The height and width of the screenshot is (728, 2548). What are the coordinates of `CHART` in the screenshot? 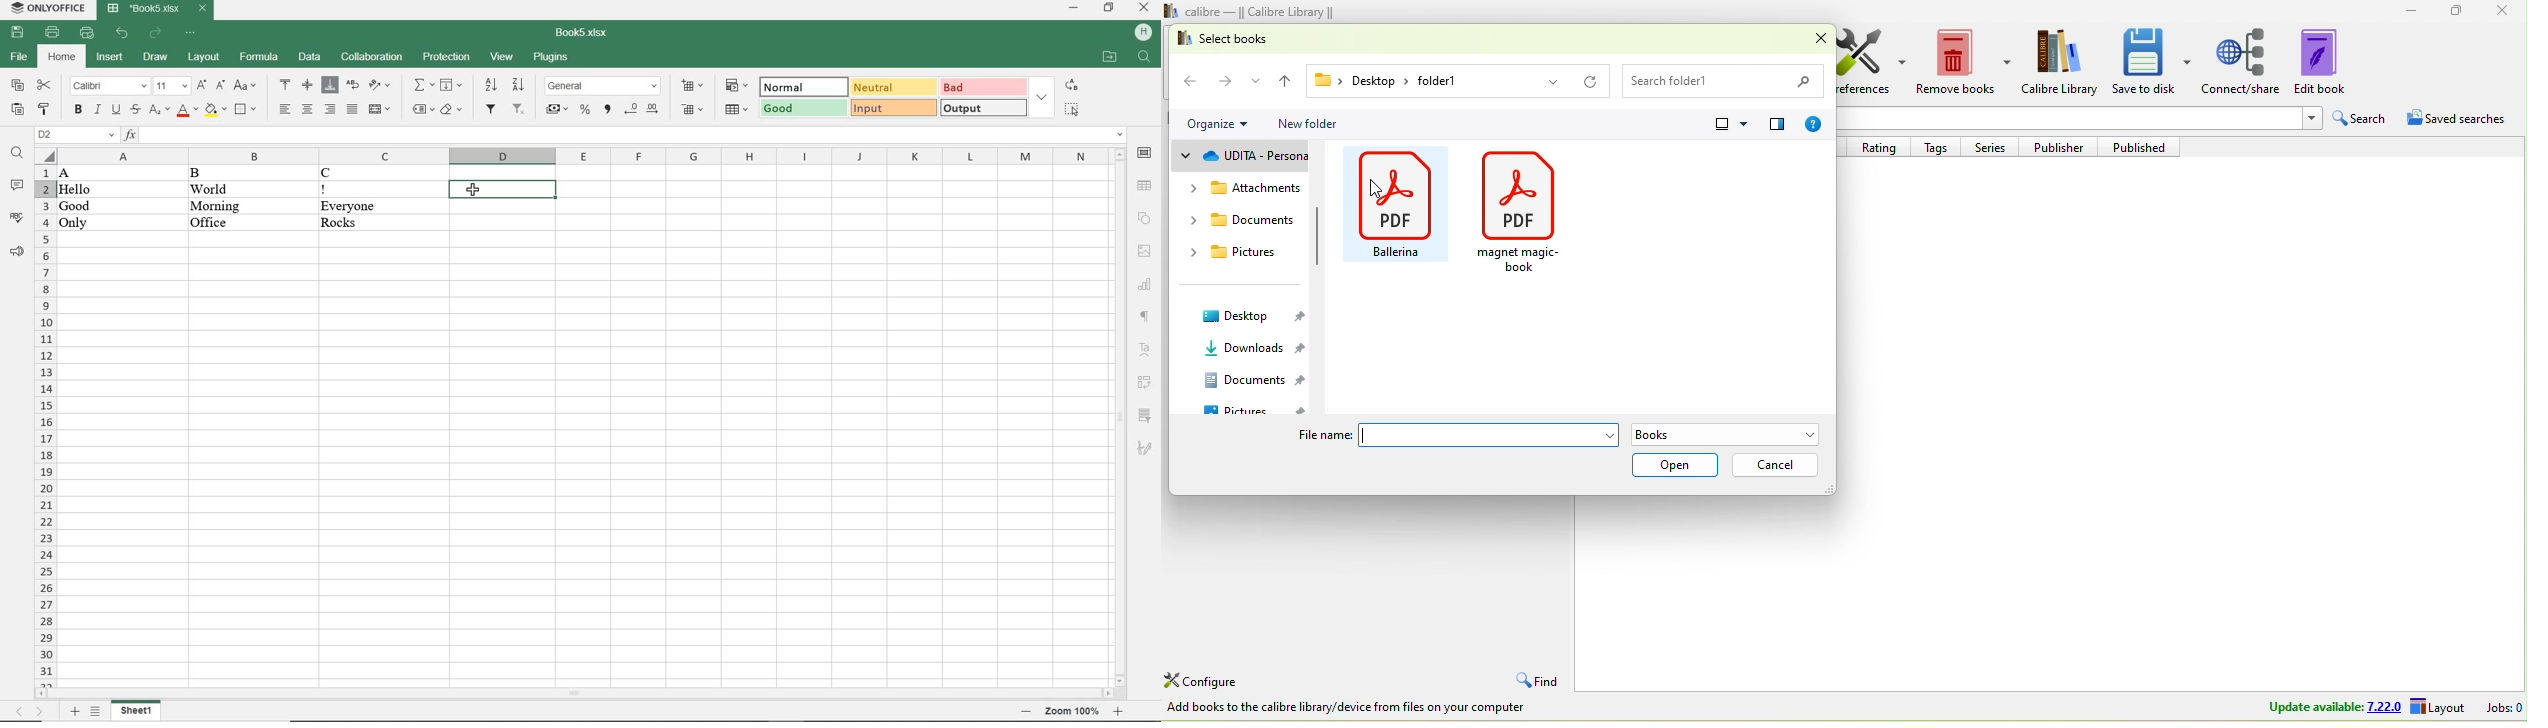 It's located at (1147, 284).